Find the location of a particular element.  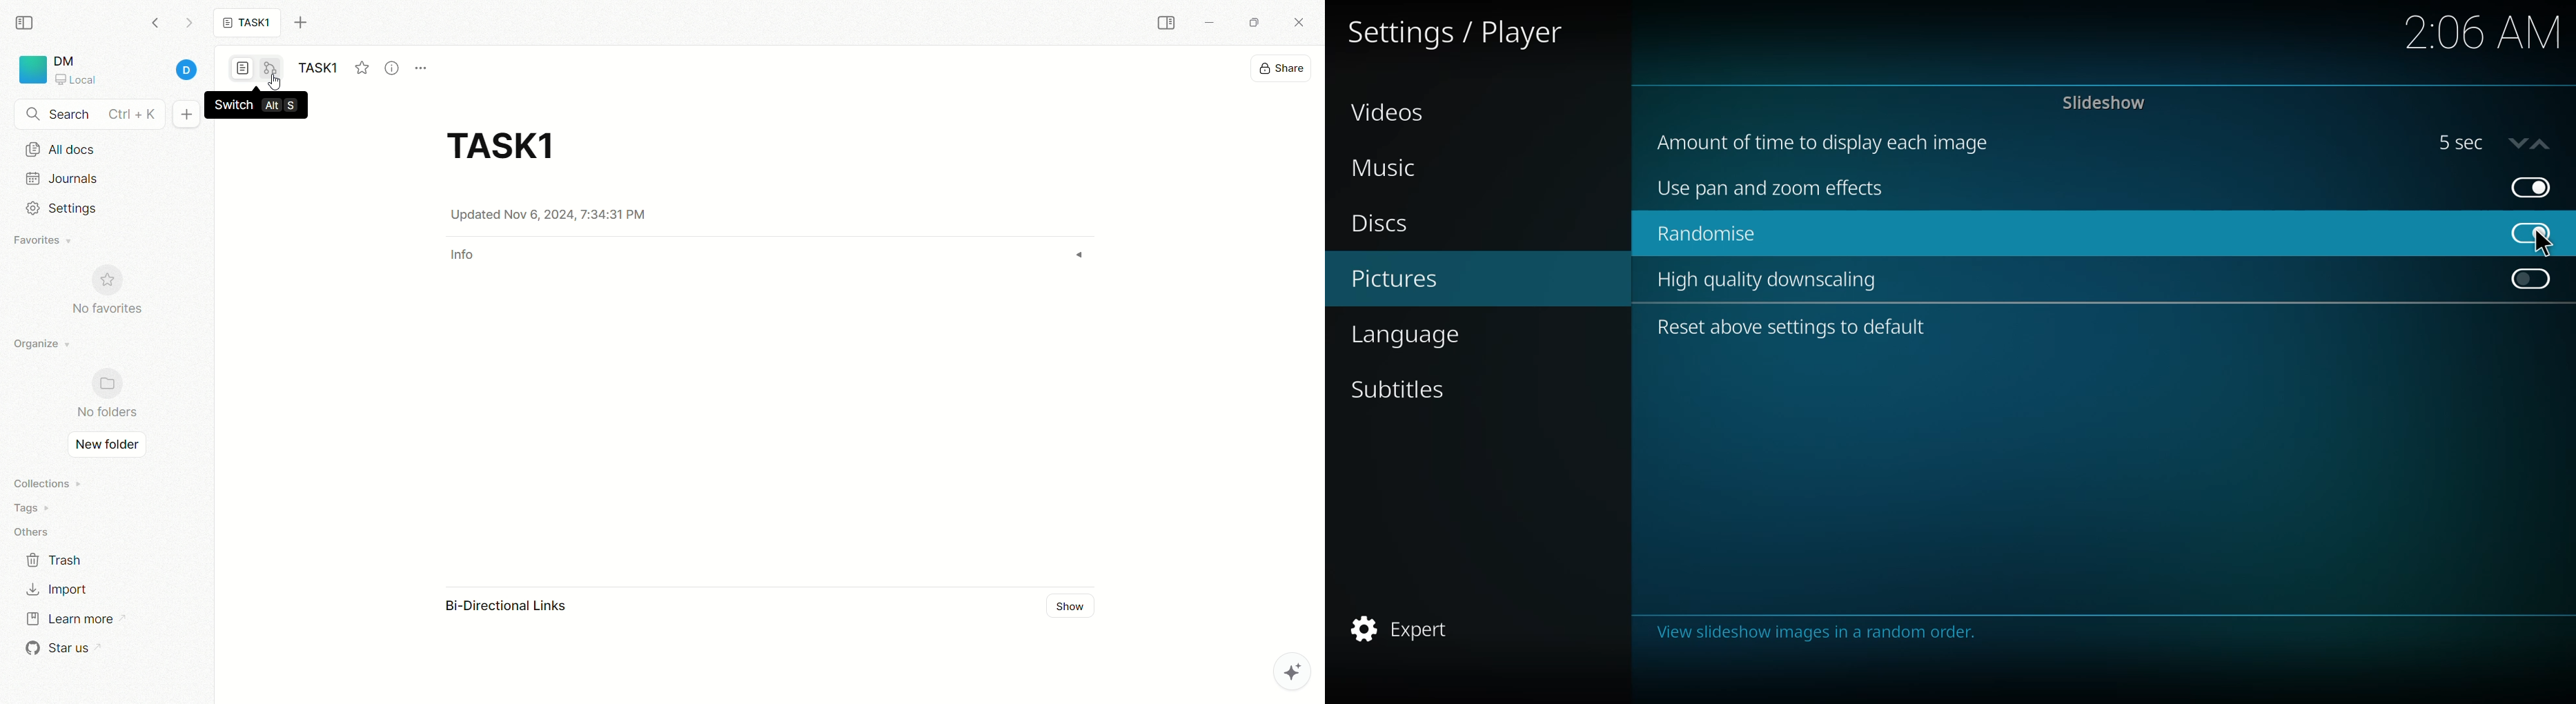

cursor is located at coordinates (2541, 244).